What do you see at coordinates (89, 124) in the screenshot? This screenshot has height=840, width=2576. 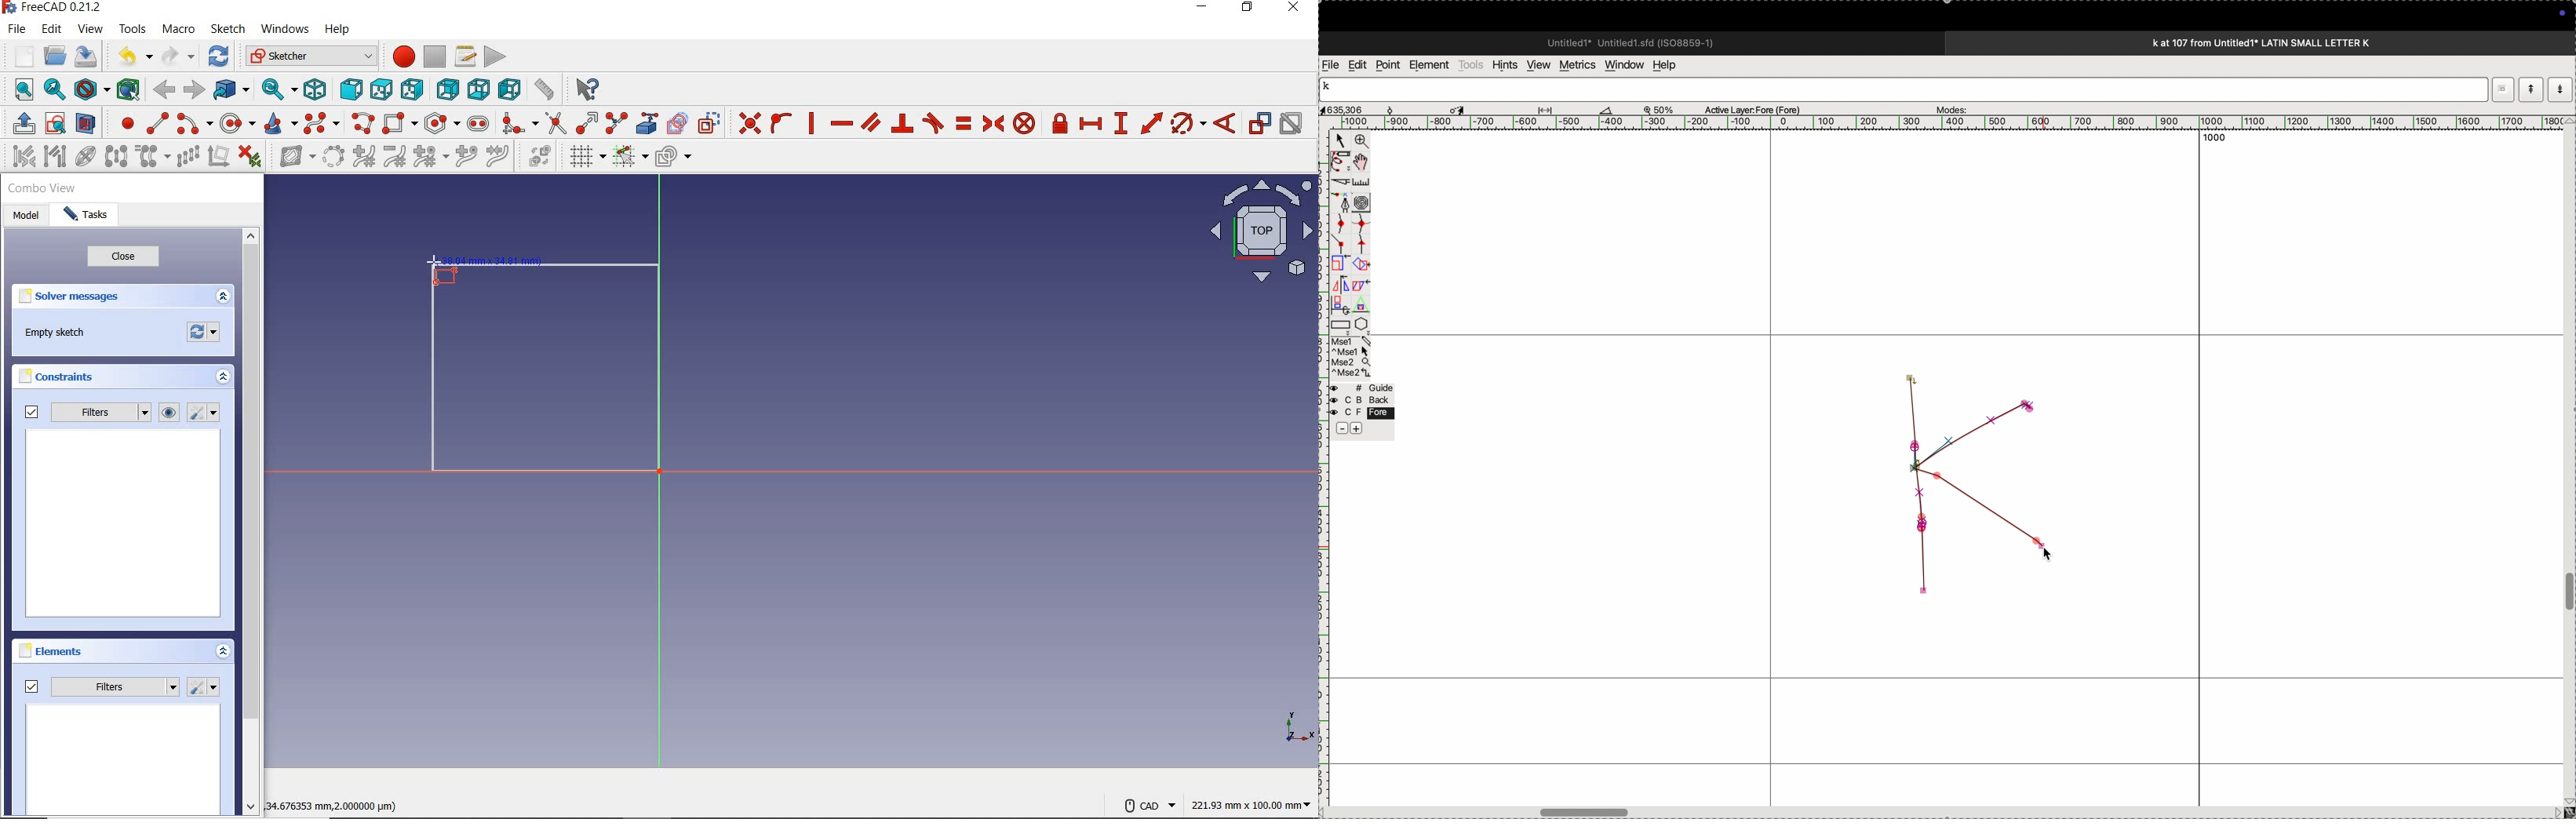 I see `view section` at bounding box center [89, 124].